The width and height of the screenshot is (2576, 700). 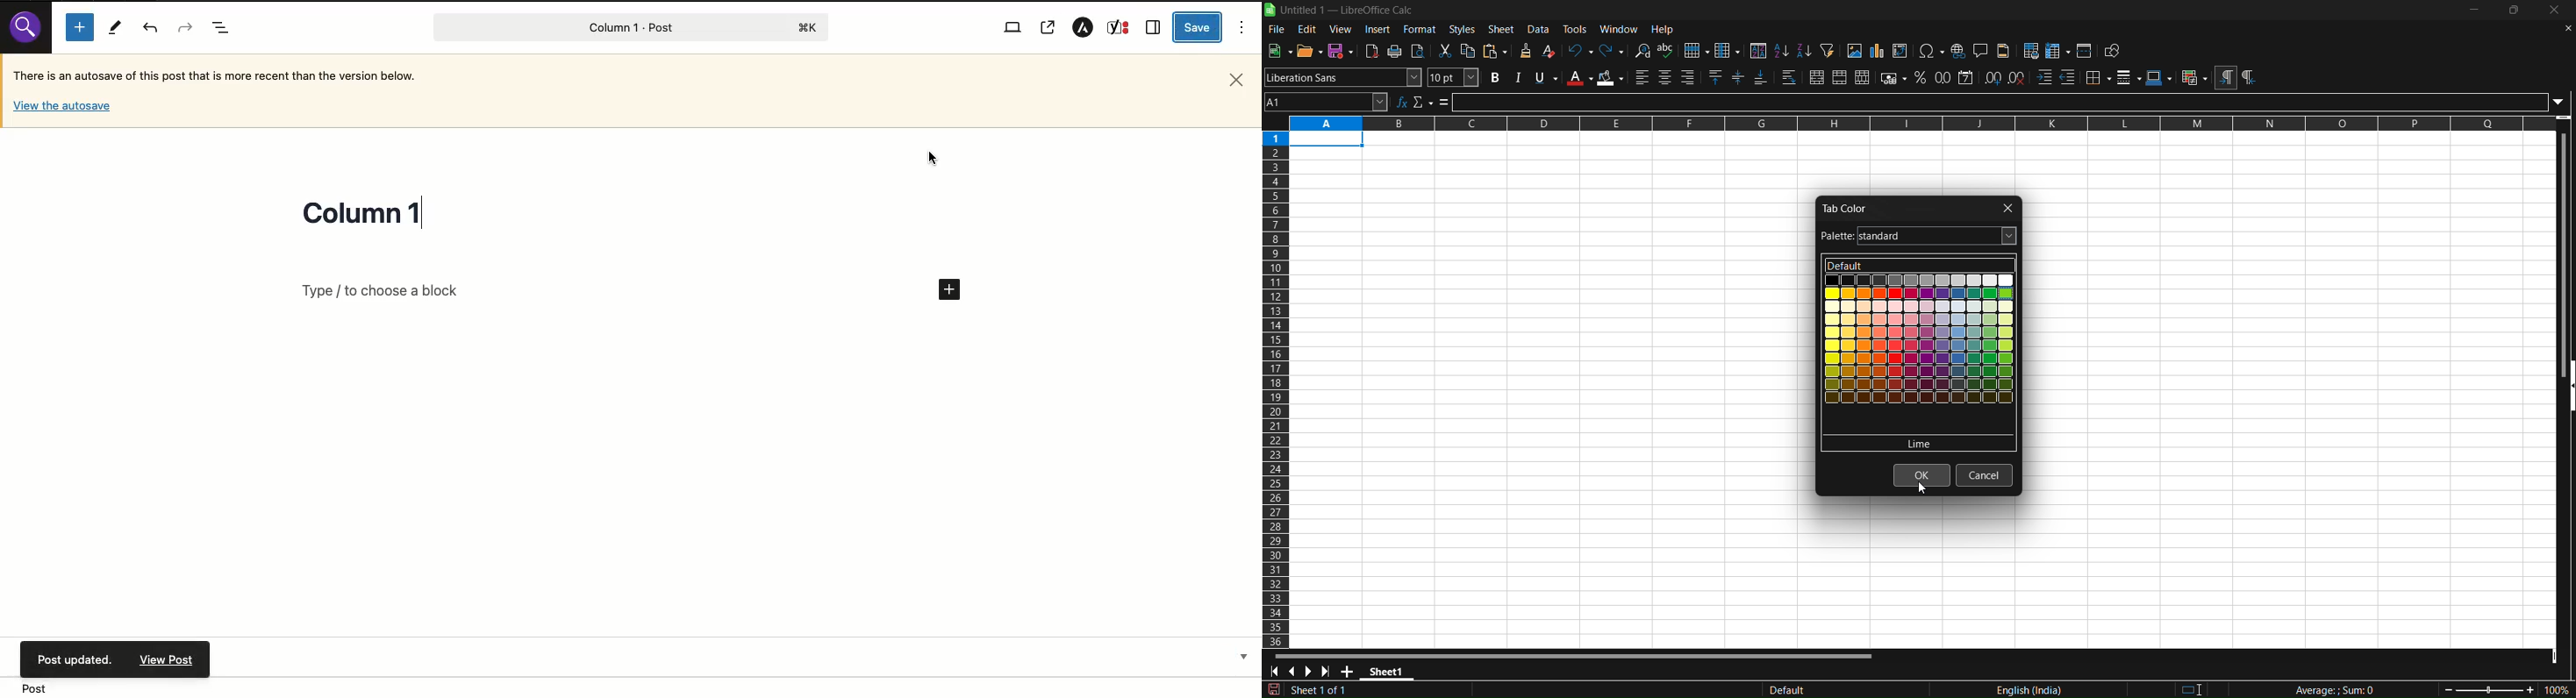 What do you see at coordinates (1154, 28) in the screenshot?
I see `Sidebar` at bounding box center [1154, 28].